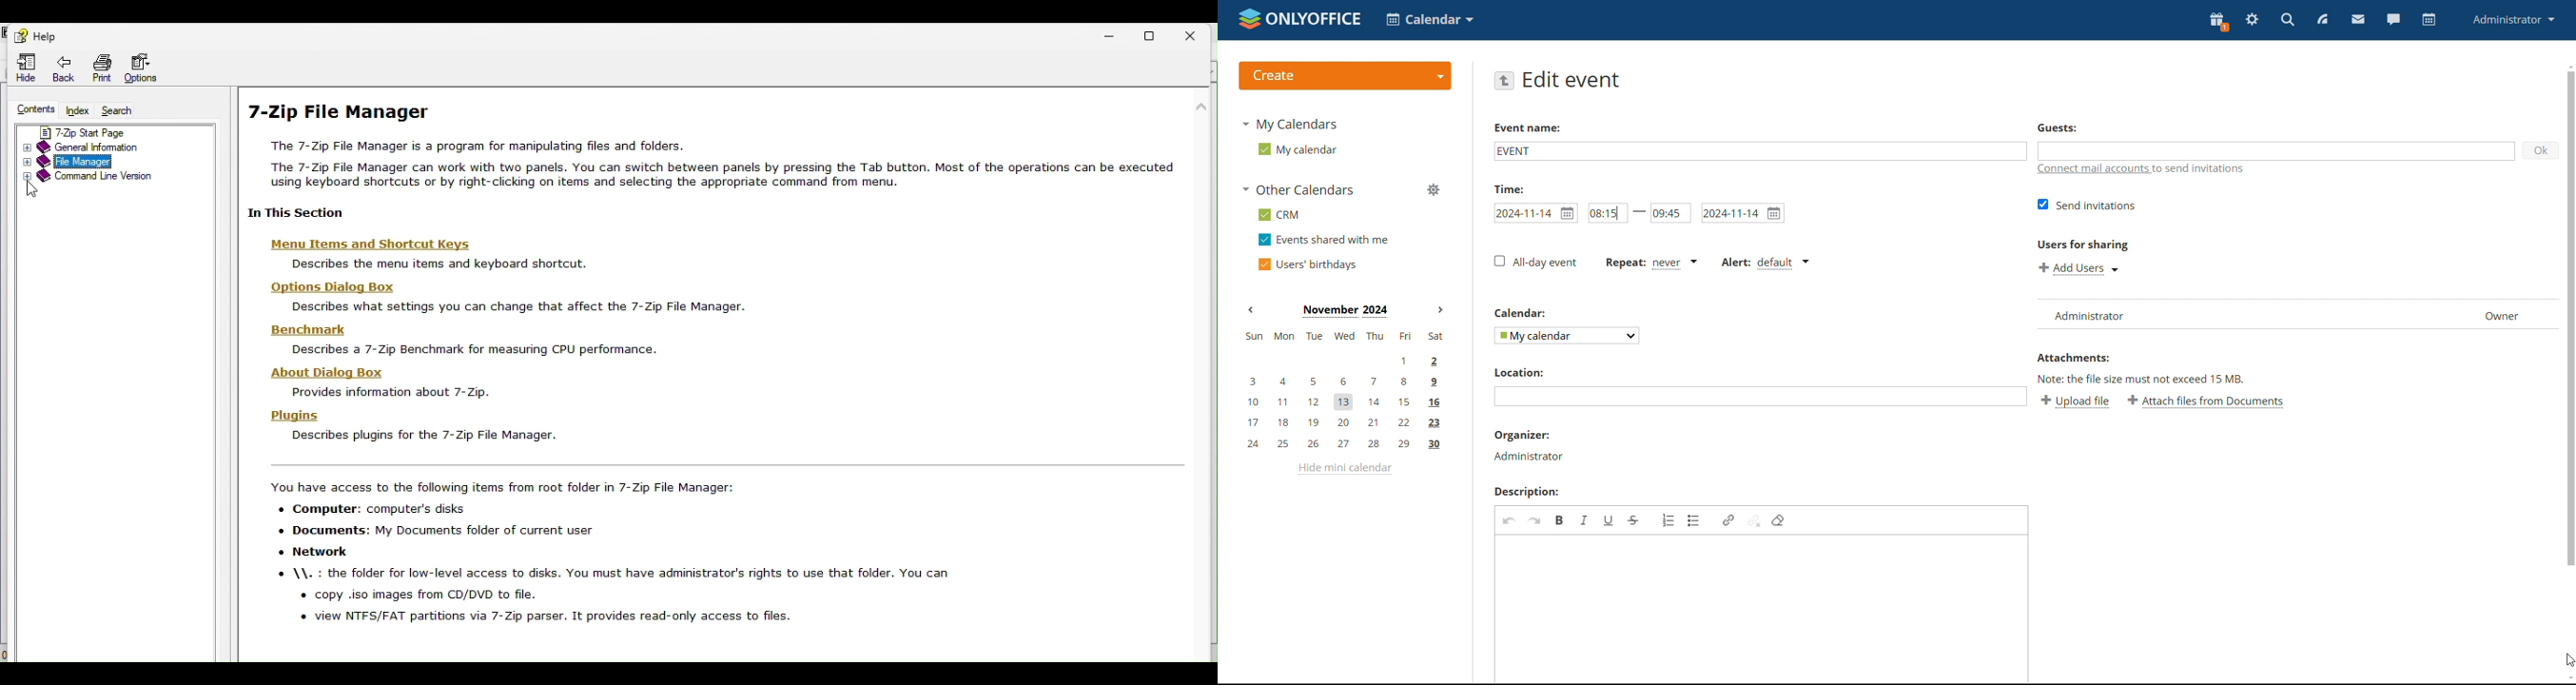 This screenshot has height=700, width=2576. What do you see at coordinates (44, 36) in the screenshot?
I see `Help` at bounding box center [44, 36].